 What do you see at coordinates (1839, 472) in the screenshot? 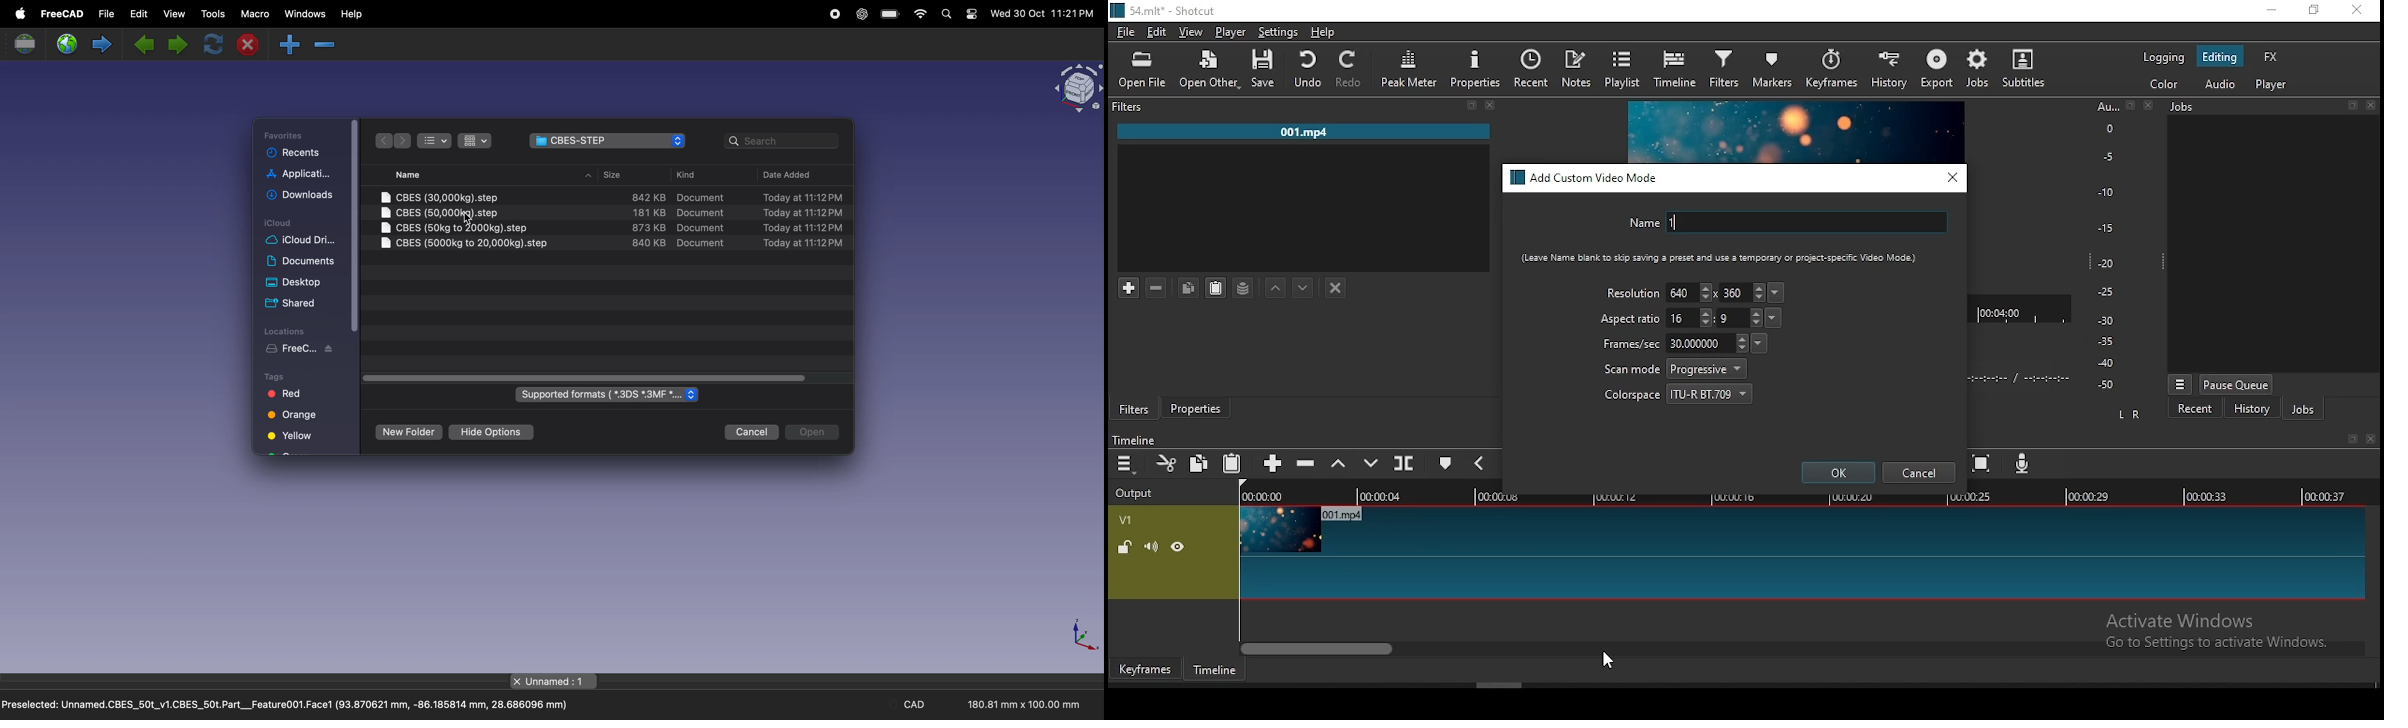
I see `ok` at bounding box center [1839, 472].